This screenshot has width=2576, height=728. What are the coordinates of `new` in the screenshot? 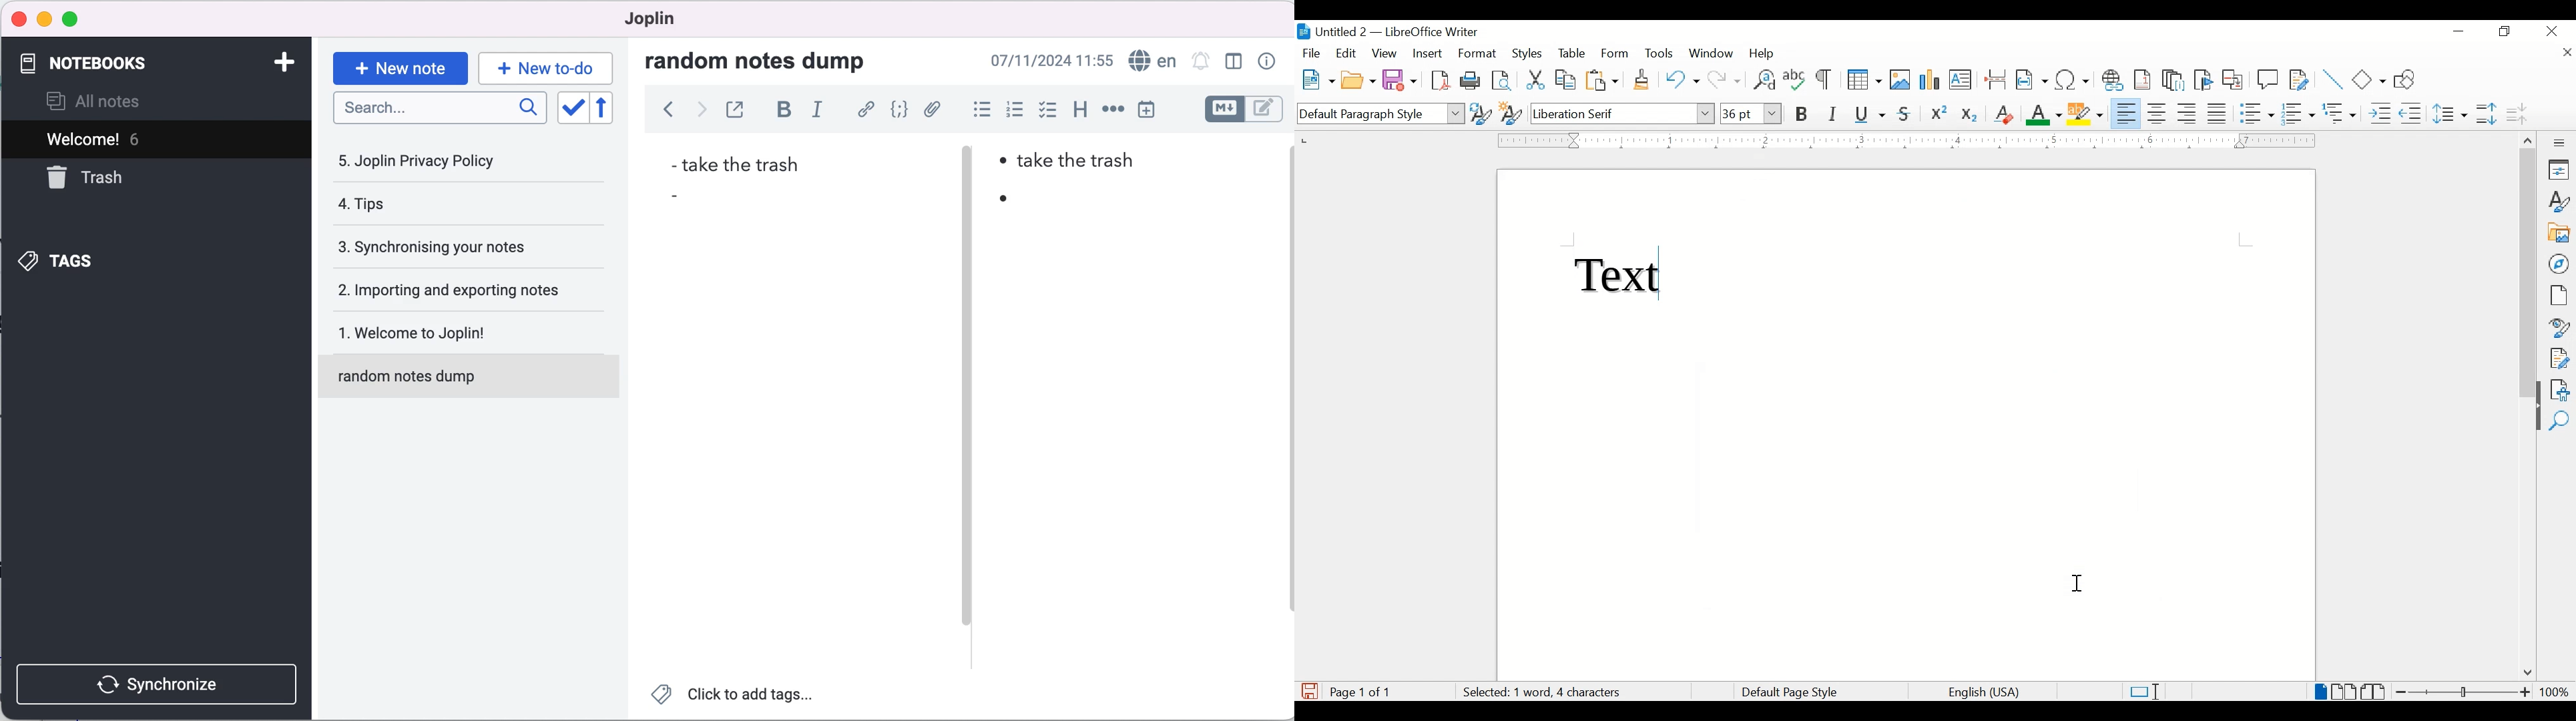 It's located at (1319, 79).